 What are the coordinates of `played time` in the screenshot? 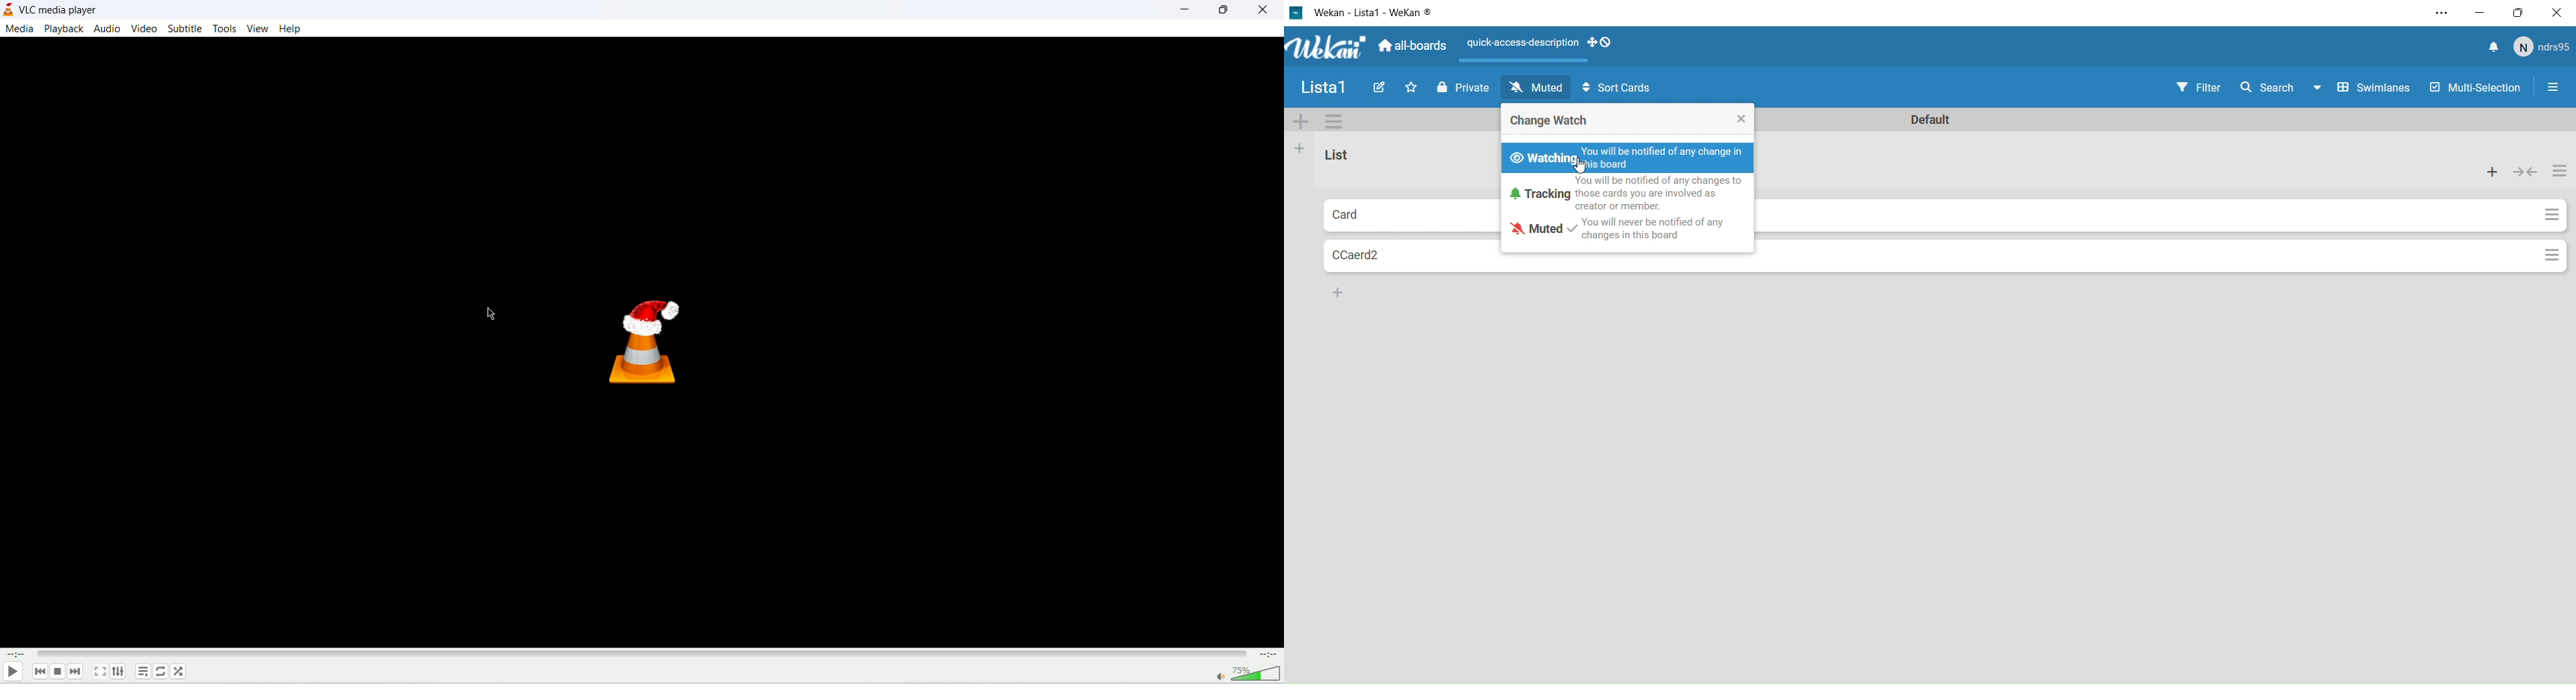 It's located at (13, 654).